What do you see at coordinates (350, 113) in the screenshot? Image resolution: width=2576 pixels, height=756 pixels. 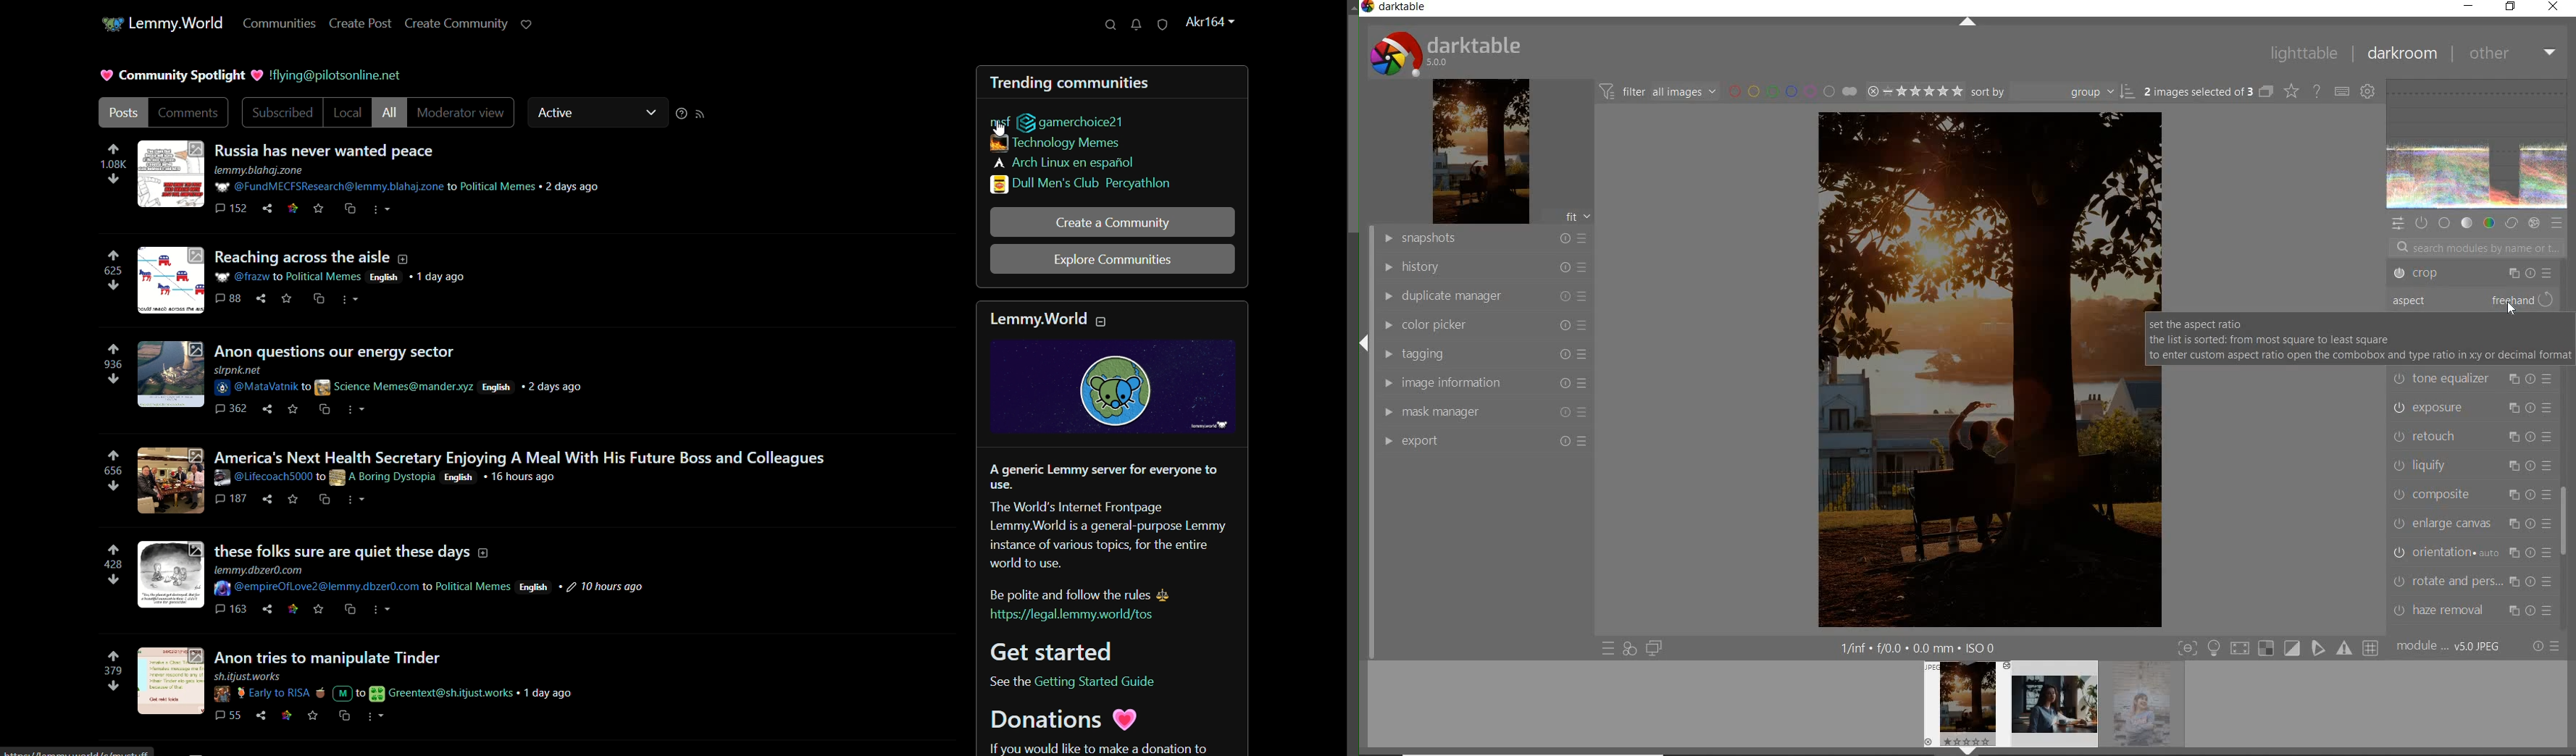 I see `local` at bounding box center [350, 113].